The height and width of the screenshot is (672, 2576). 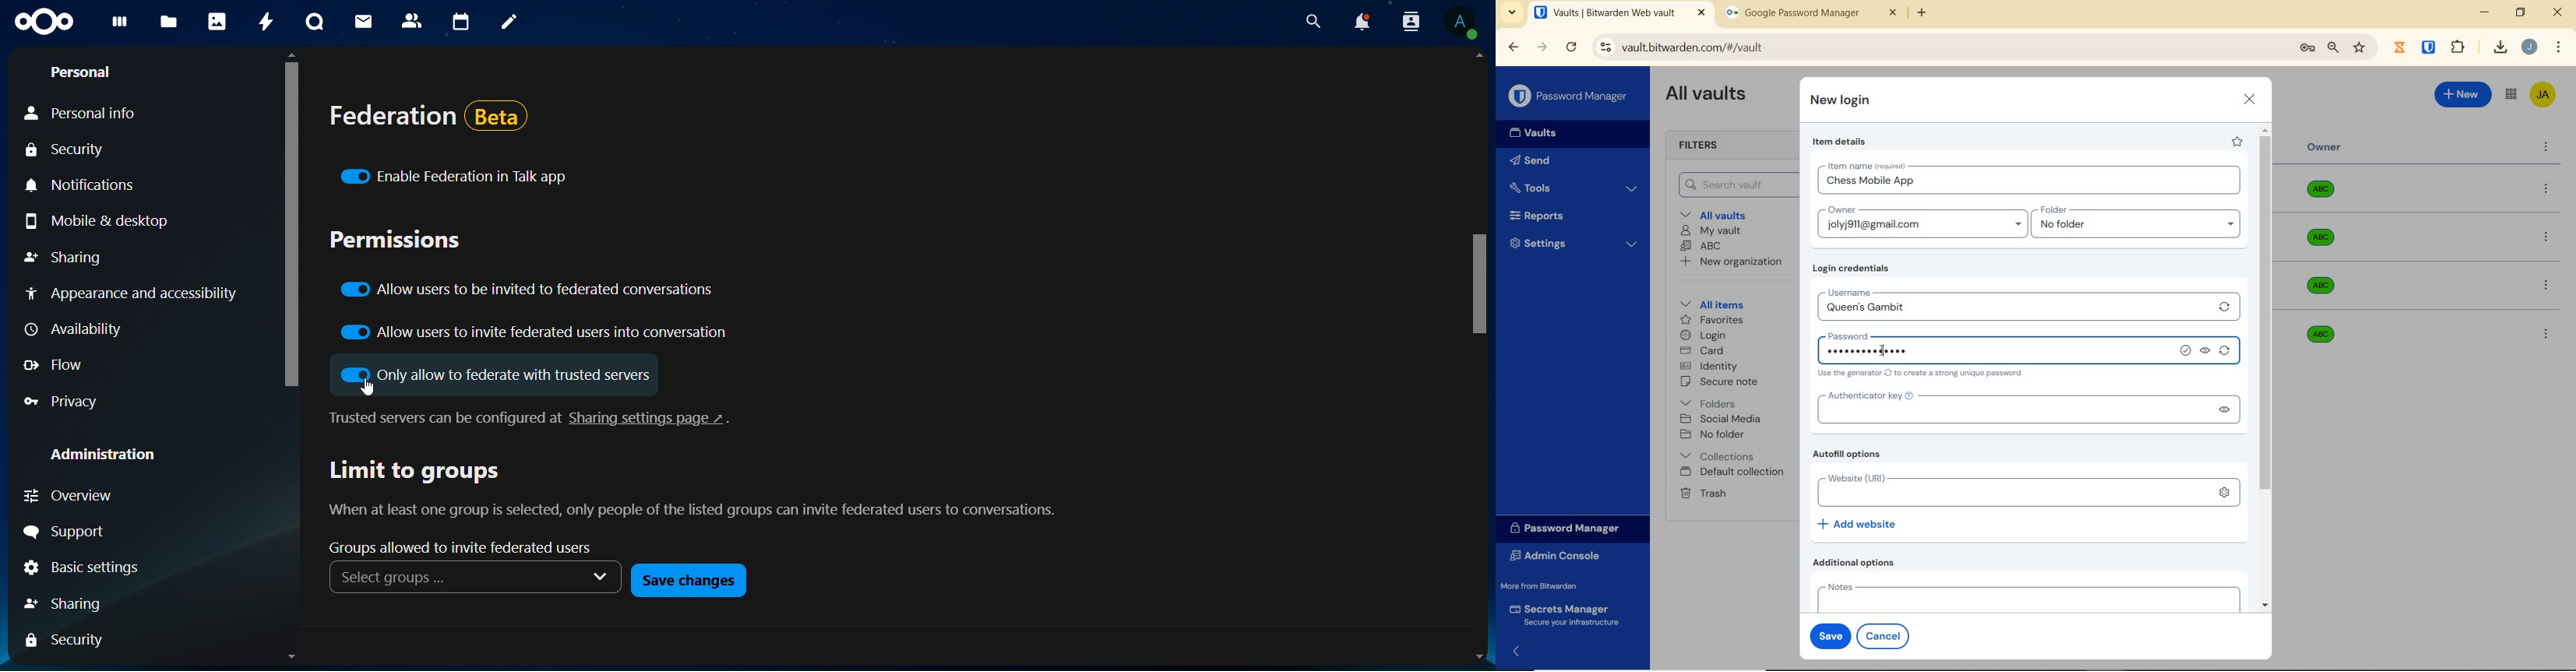 I want to click on security, so click(x=64, y=150).